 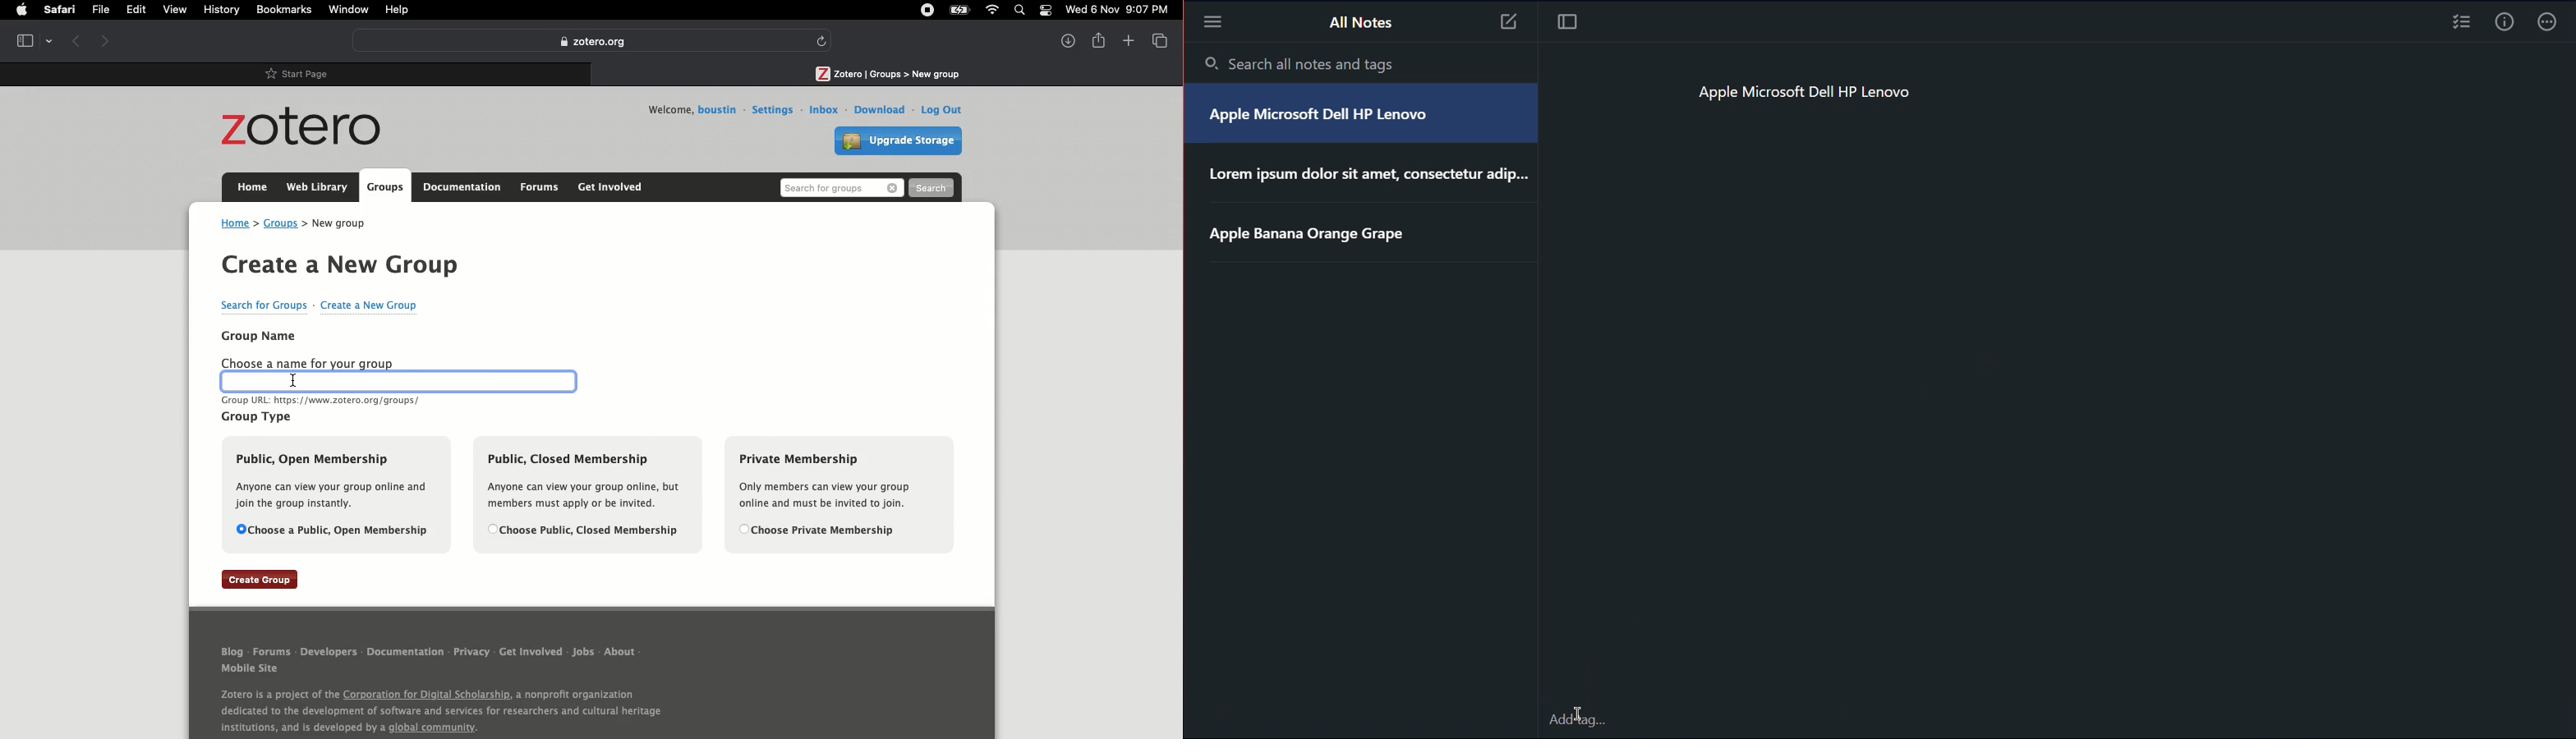 I want to click on Note 3, so click(x=1511, y=24).